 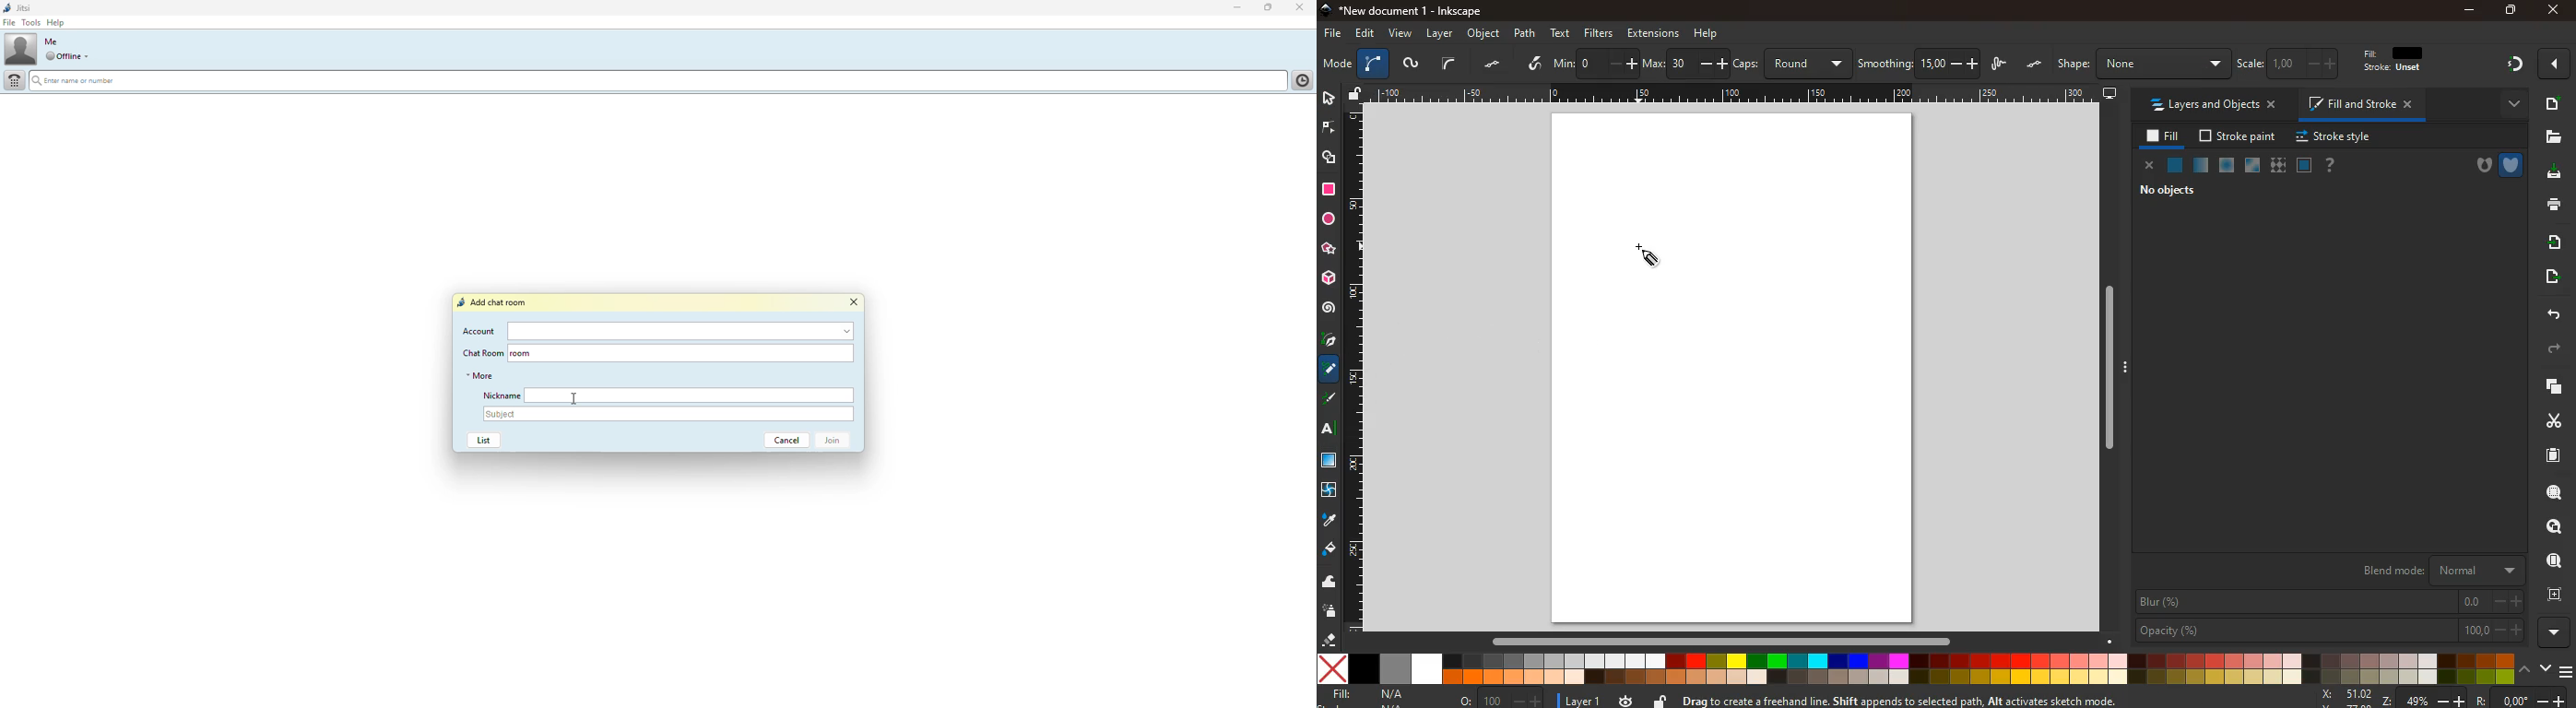 What do you see at coordinates (1440, 33) in the screenshot?
I see `layer` at bounding box center [1440, 33].